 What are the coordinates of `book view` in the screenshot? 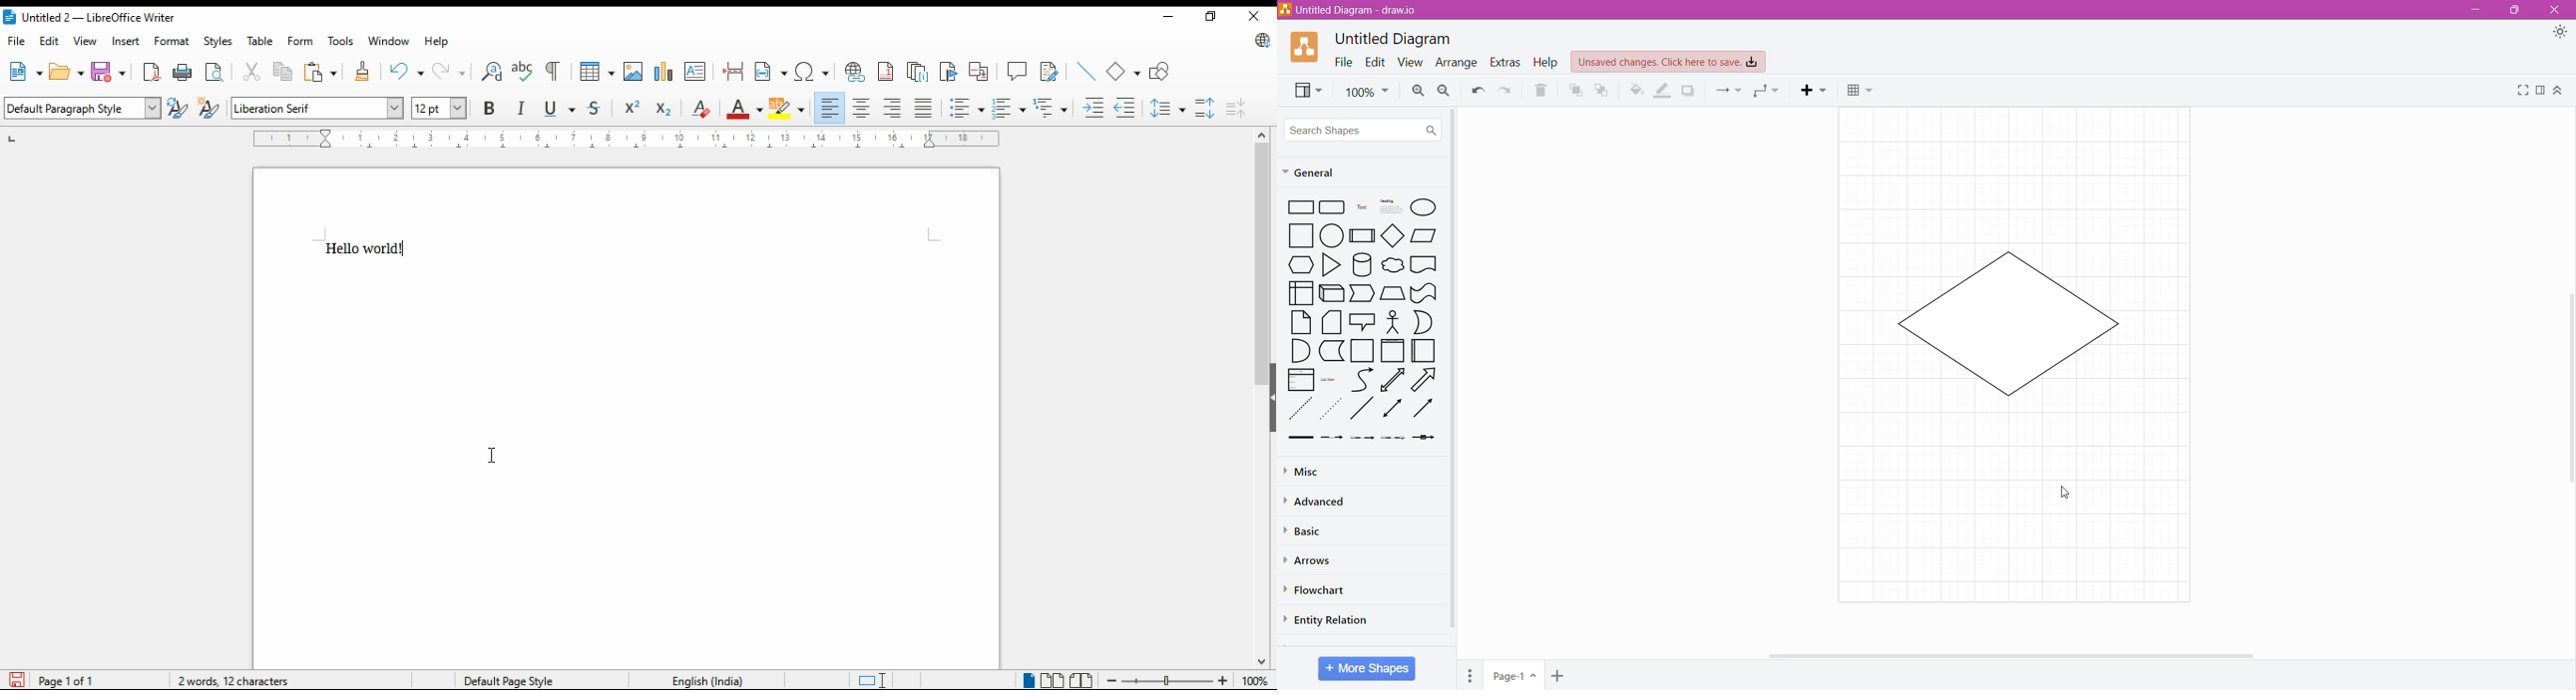 It's located at (1084, 680).